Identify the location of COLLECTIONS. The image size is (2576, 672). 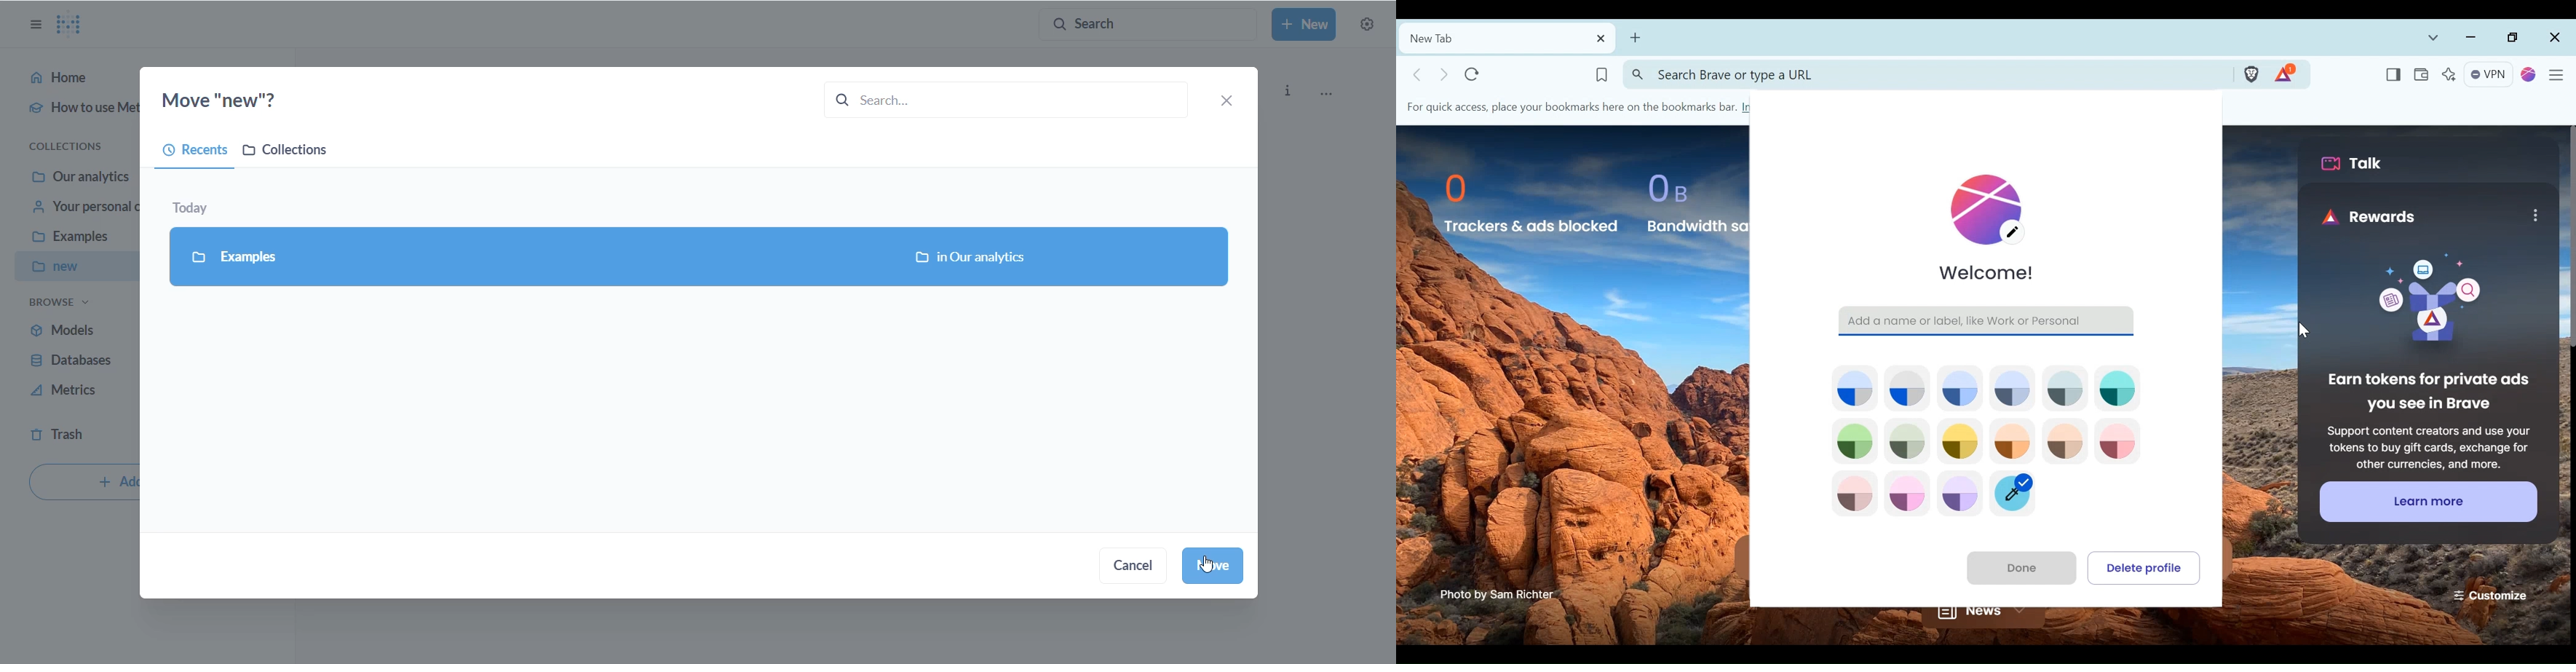
(293, 153).